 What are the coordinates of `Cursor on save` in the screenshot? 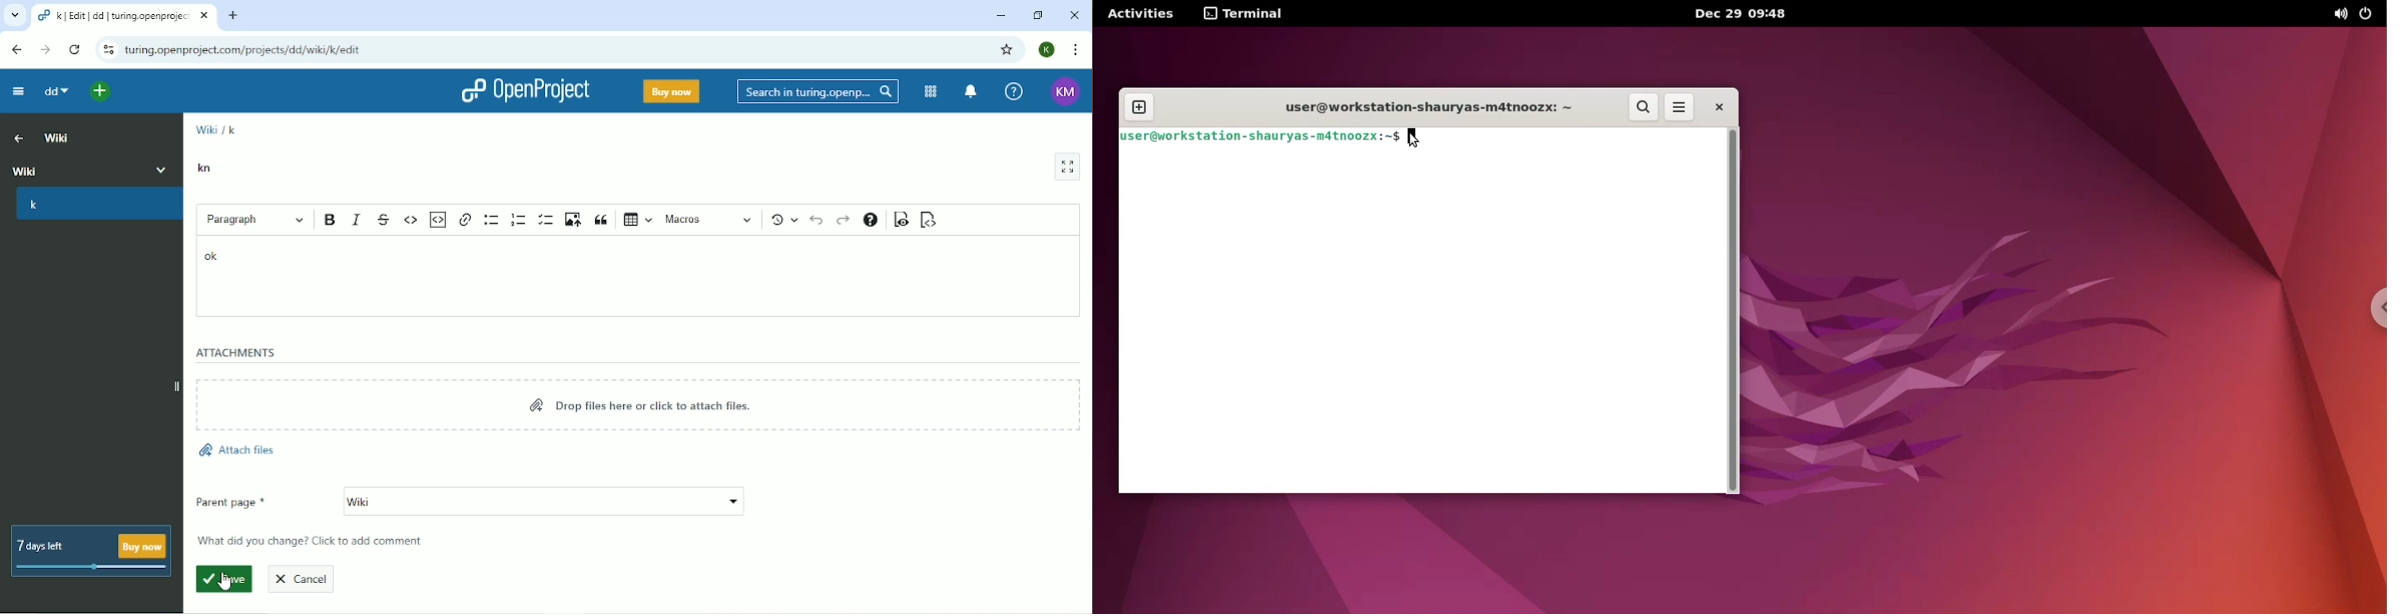 It's located at (223, 582).